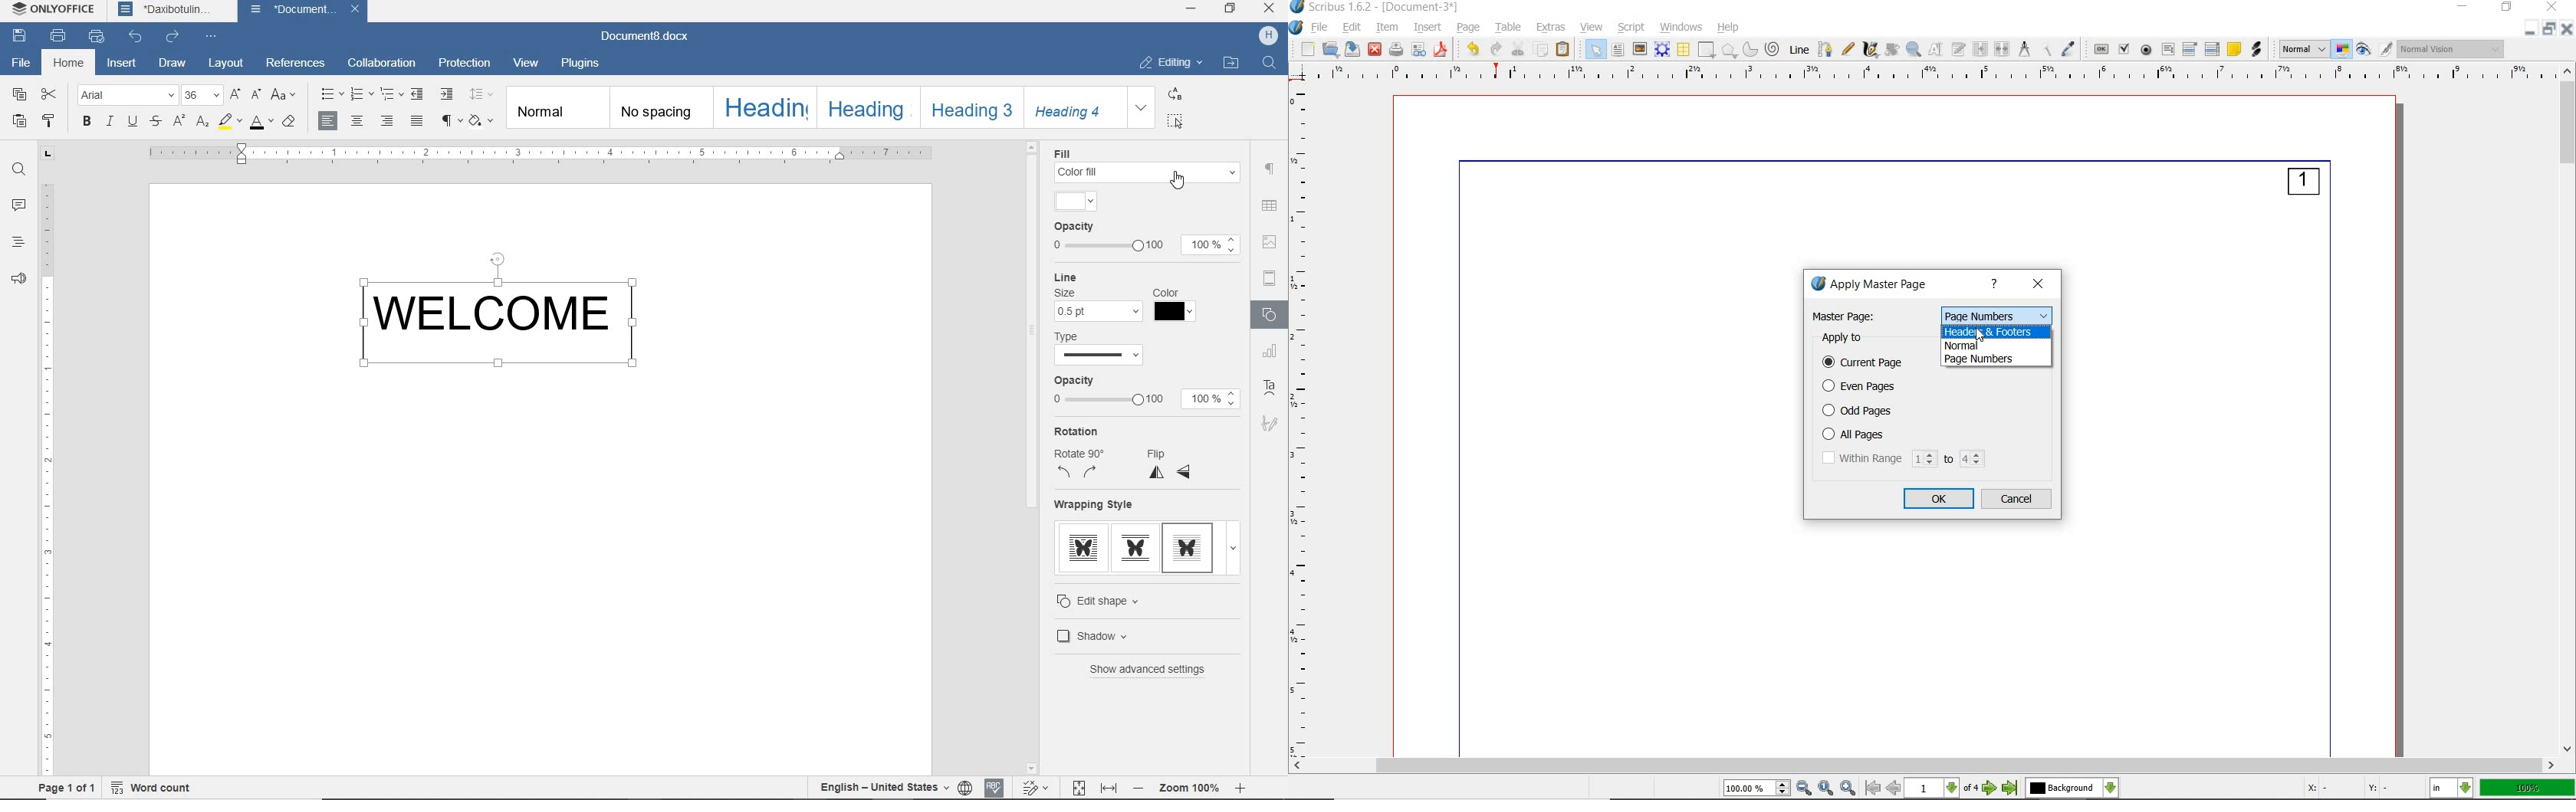 The height and width of the screenshot is (812, 2576). What do you see at coordinates (1201, 399) in the screenshot?
I see `100%` at bounding box center [1201, 399].